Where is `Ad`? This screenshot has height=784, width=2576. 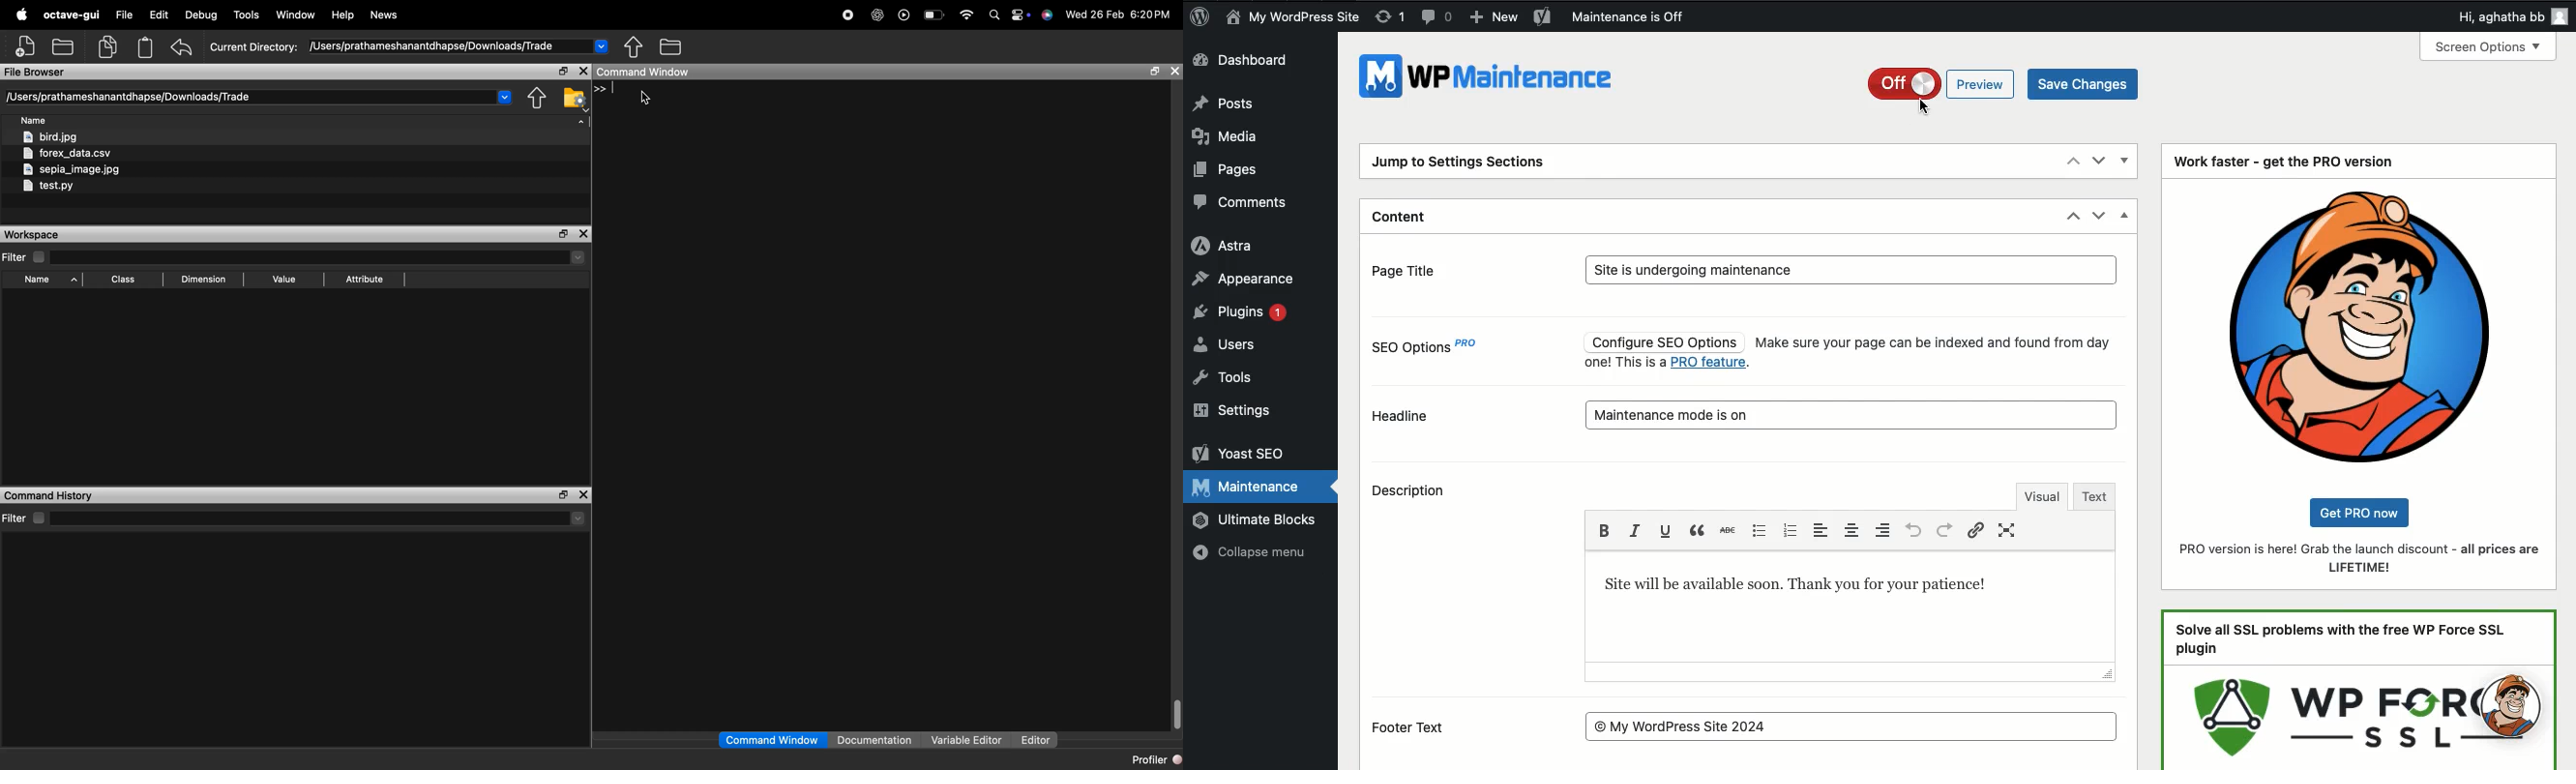 Ad is located at coordinates (2359, 690).